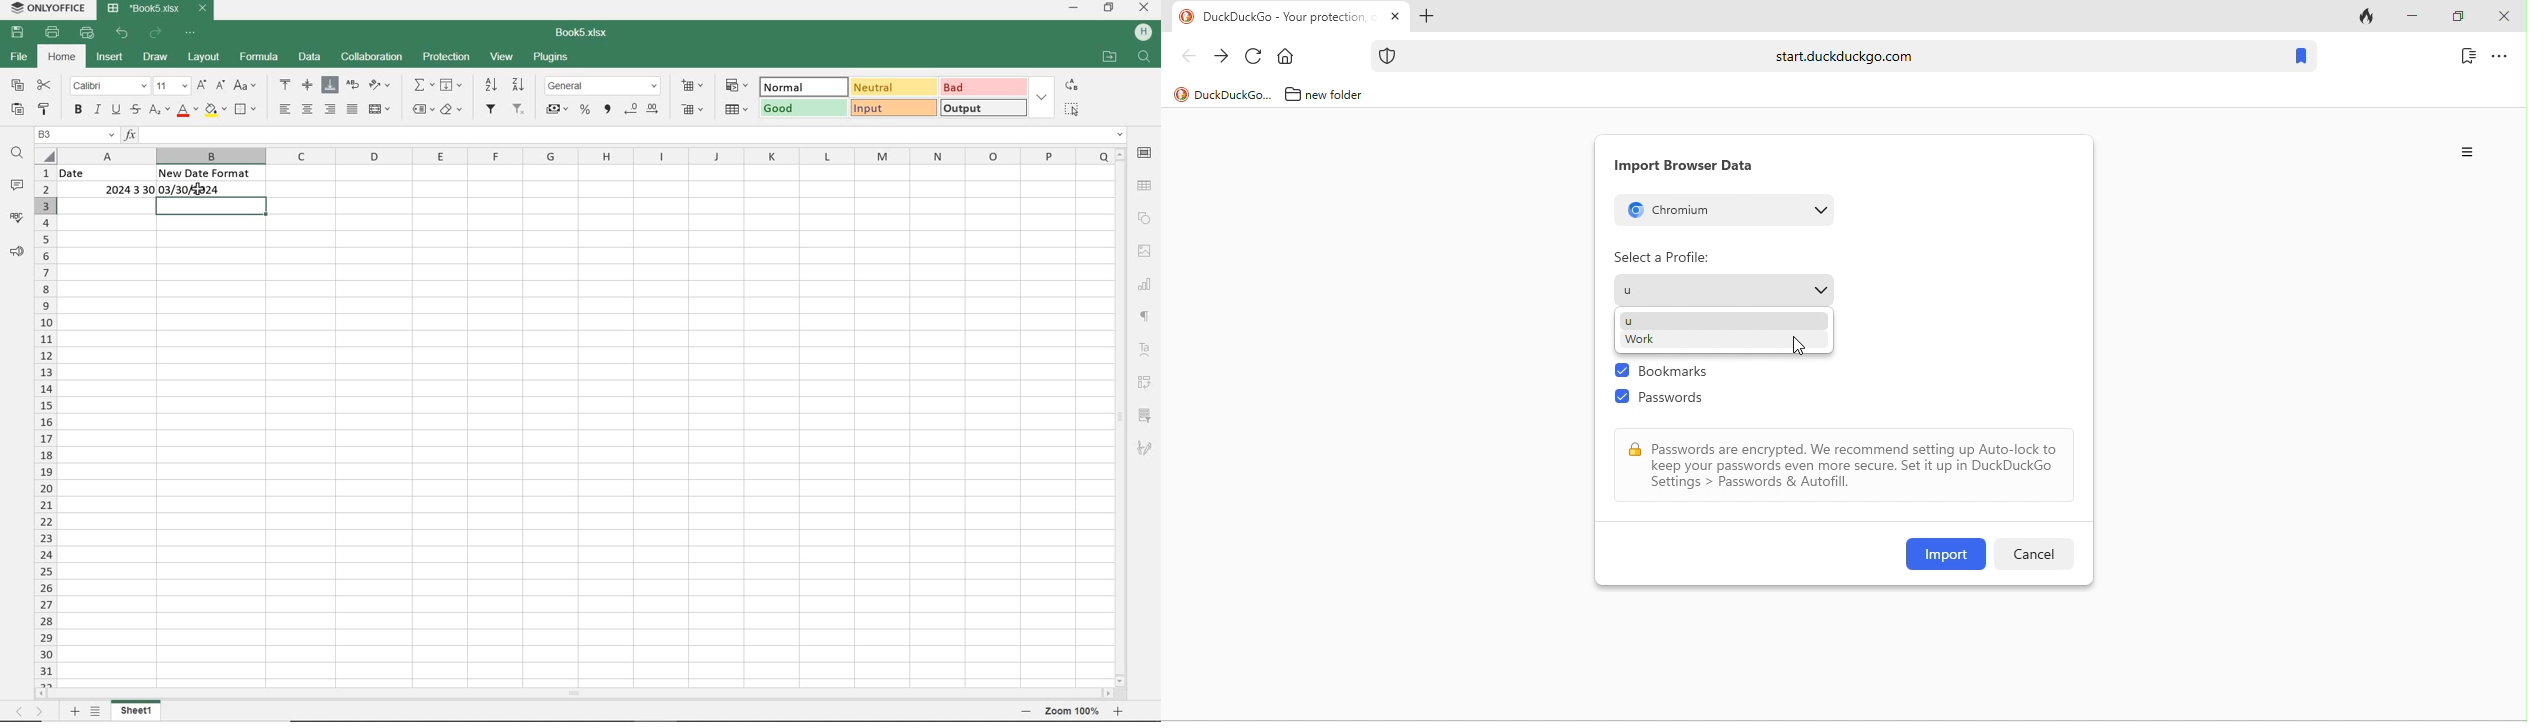 The height and width of the screenshot is (728, 2548). I want to click on CHART, so click(1147, 282).